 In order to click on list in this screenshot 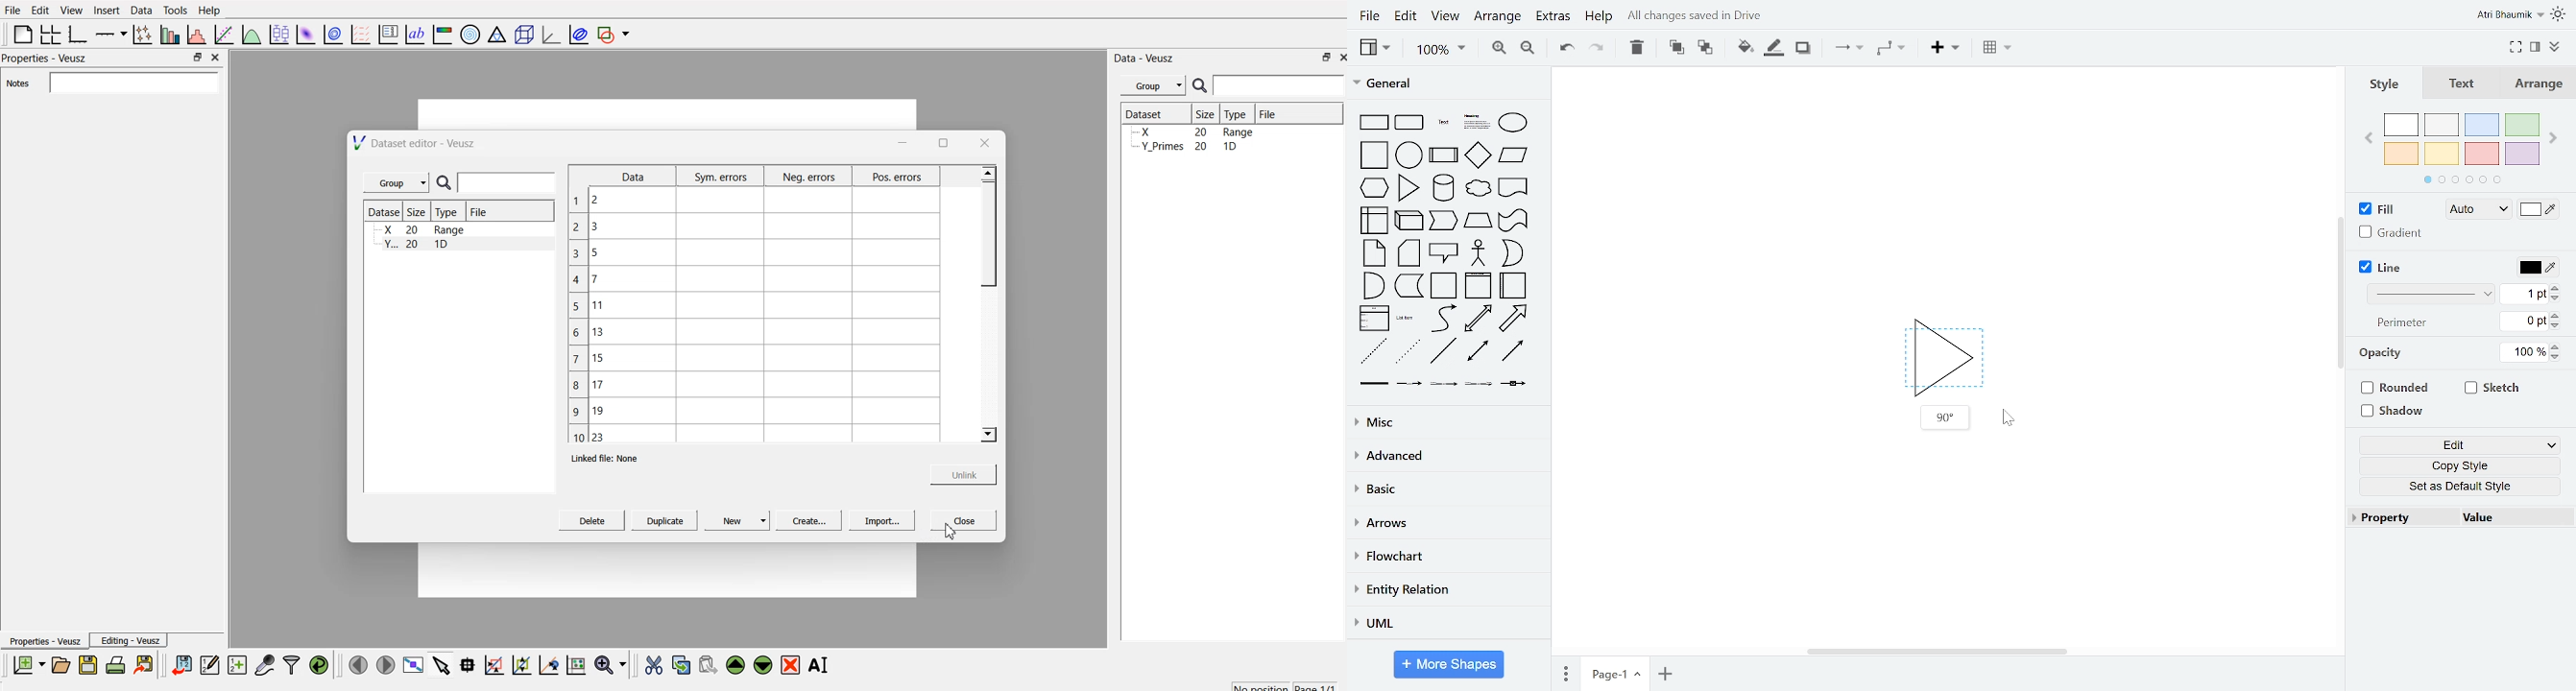, I will do `click(1373, 320)`.